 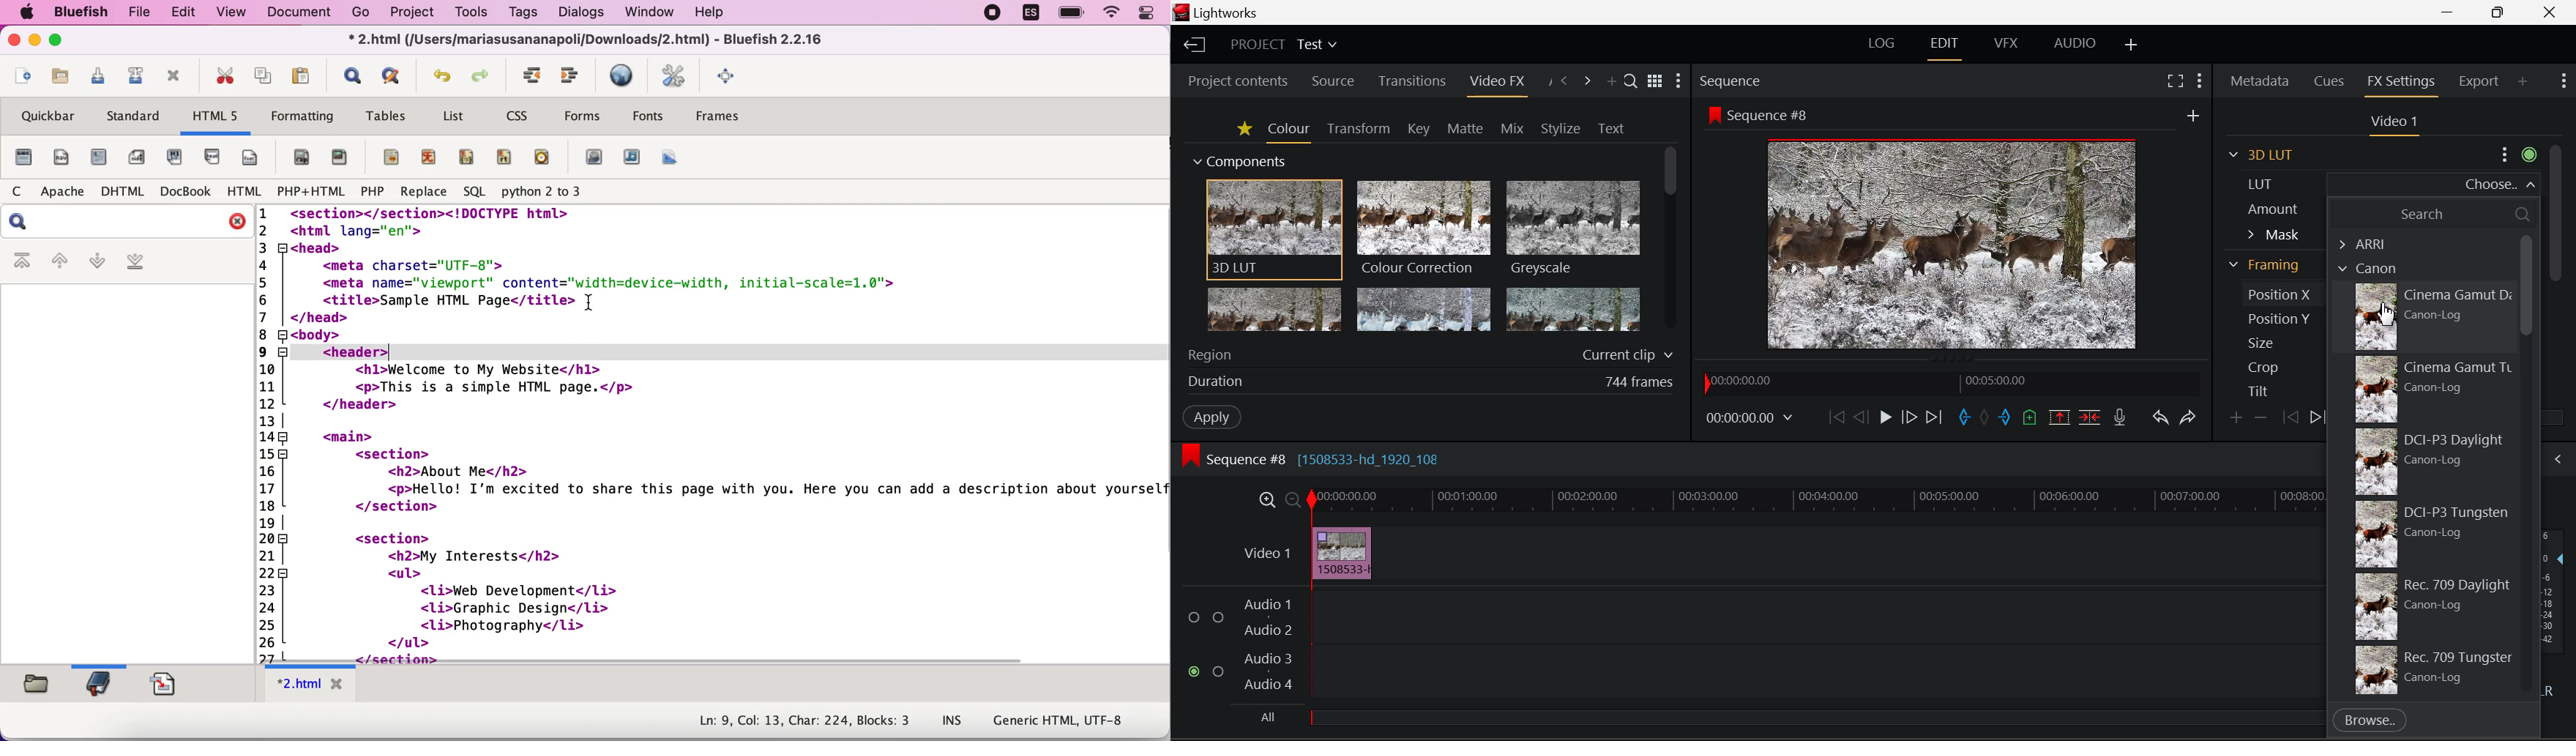 What do you see at coordinates (28, 12) in the screenshot?
I see `mac logo` at bounding box center [28, 12].